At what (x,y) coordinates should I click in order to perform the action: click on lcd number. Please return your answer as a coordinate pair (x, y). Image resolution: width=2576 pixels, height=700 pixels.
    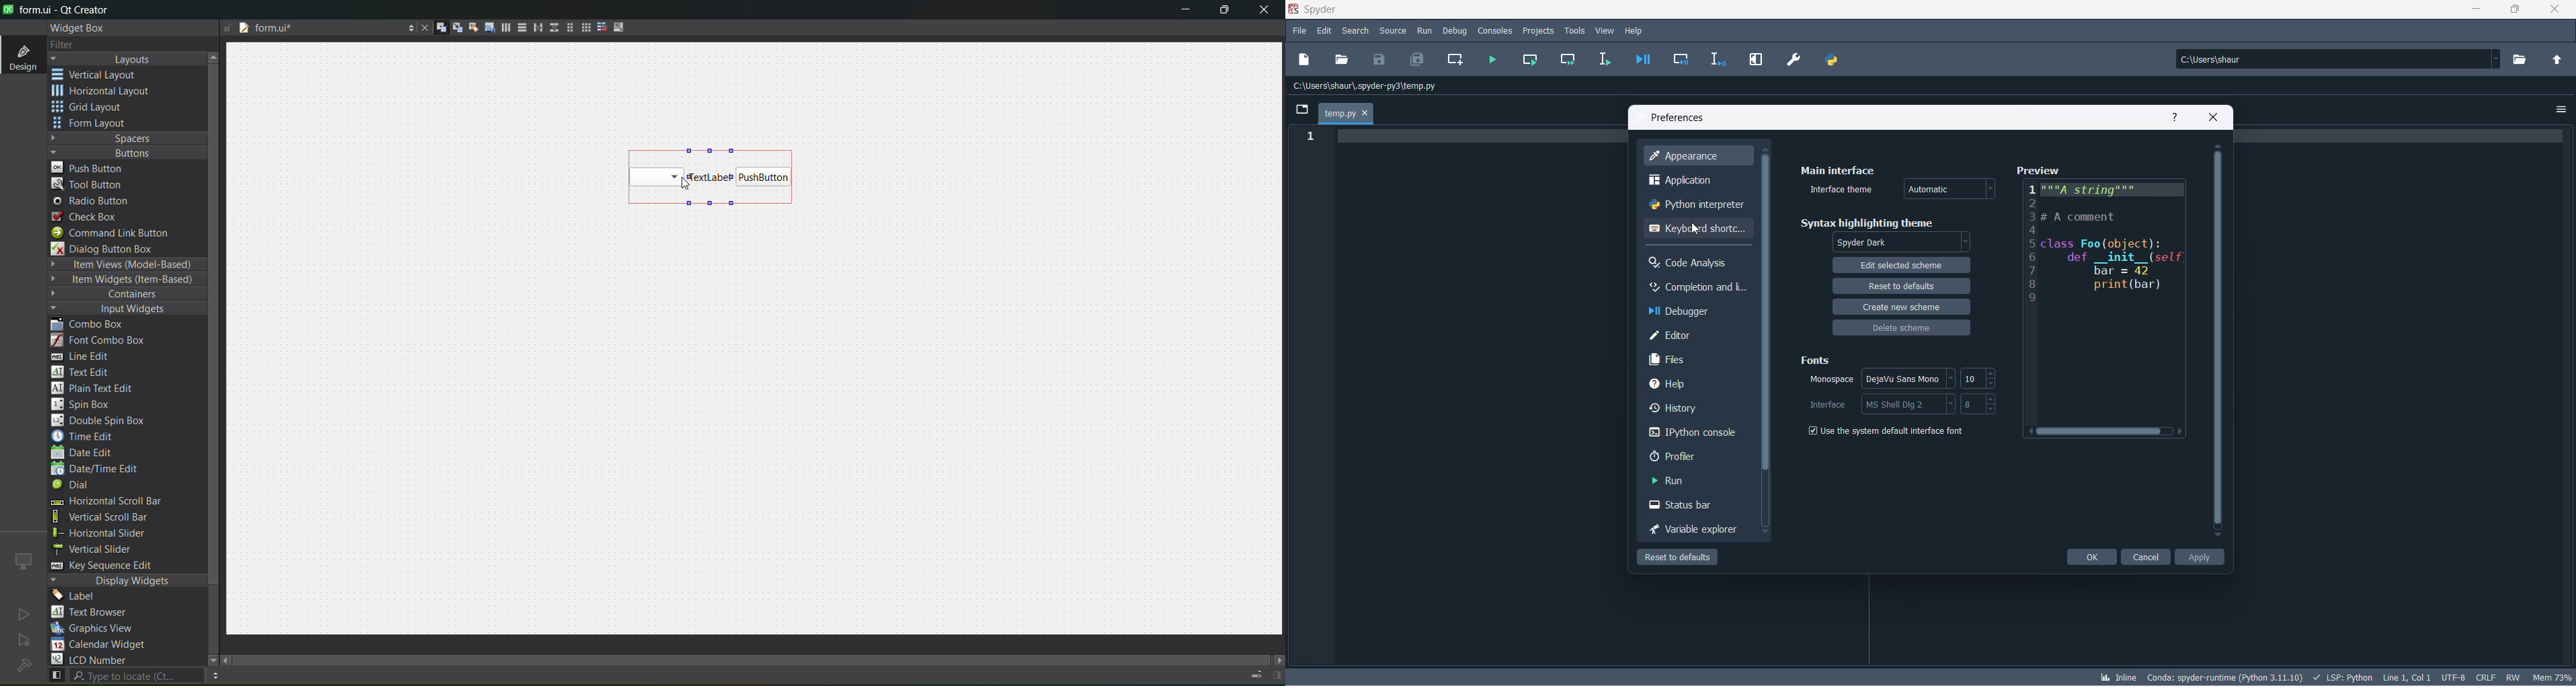
    Looking at the image, I should click on (92, 659).